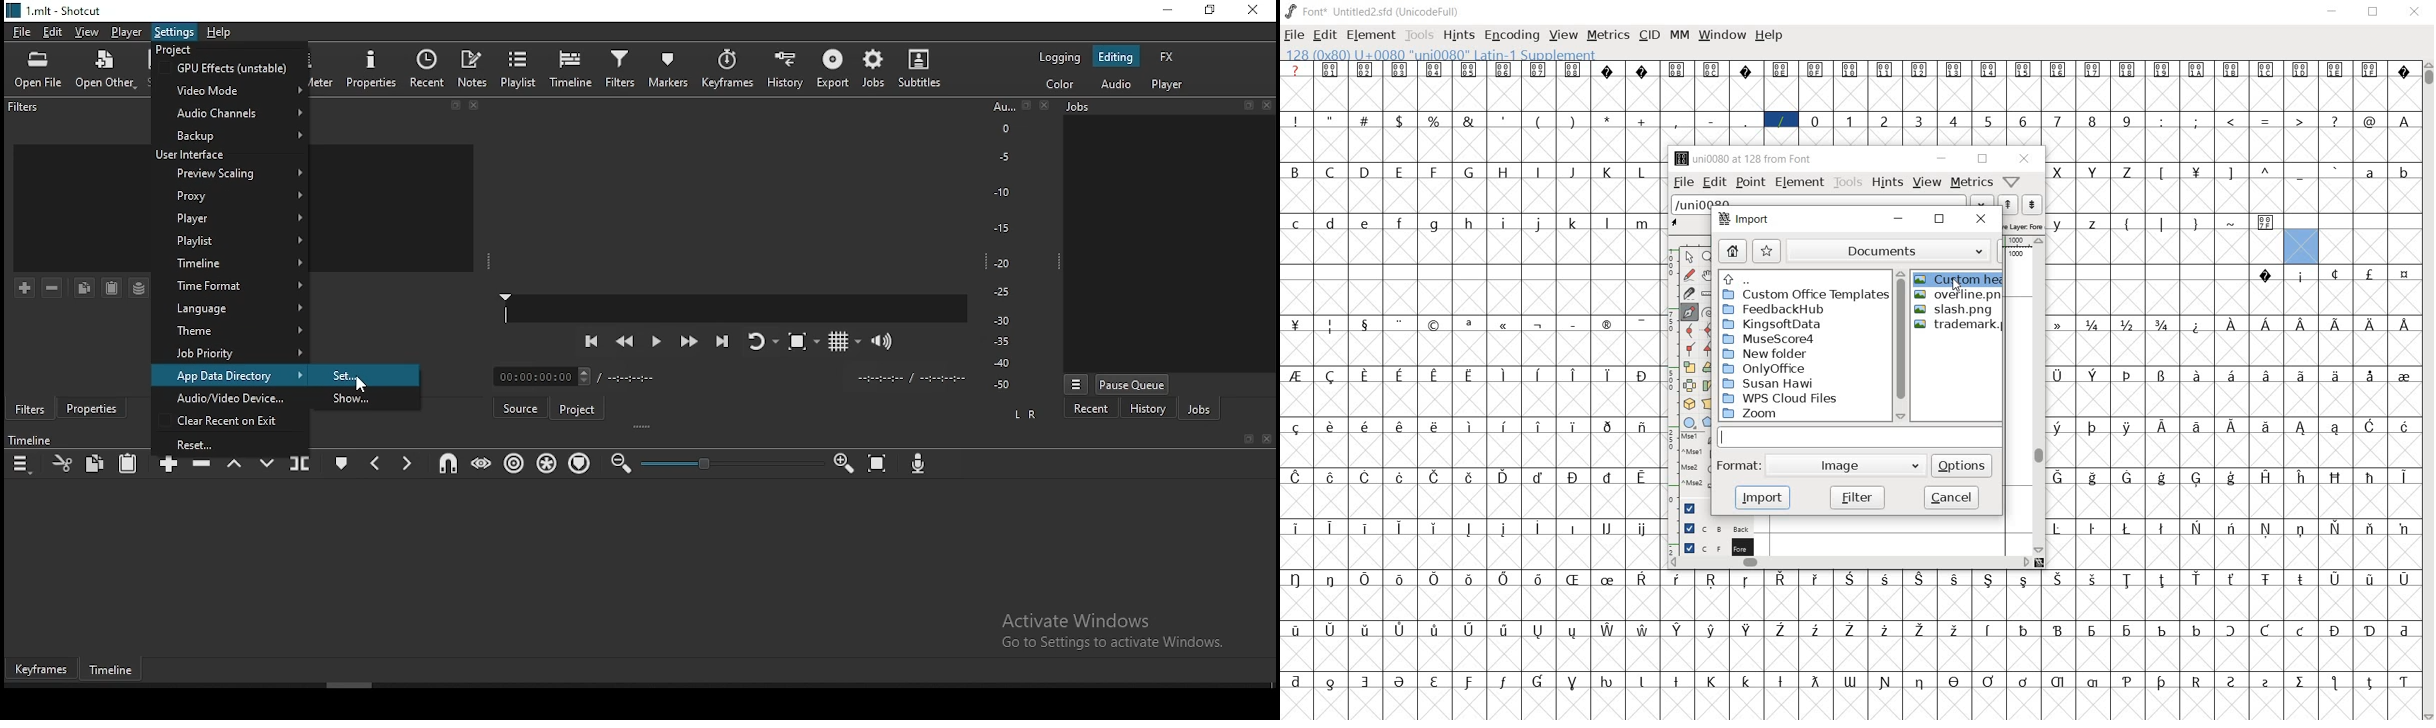  Describe the element at coordinates (621, 462) in the screenshot. I see `zoom timeline out` at that location.